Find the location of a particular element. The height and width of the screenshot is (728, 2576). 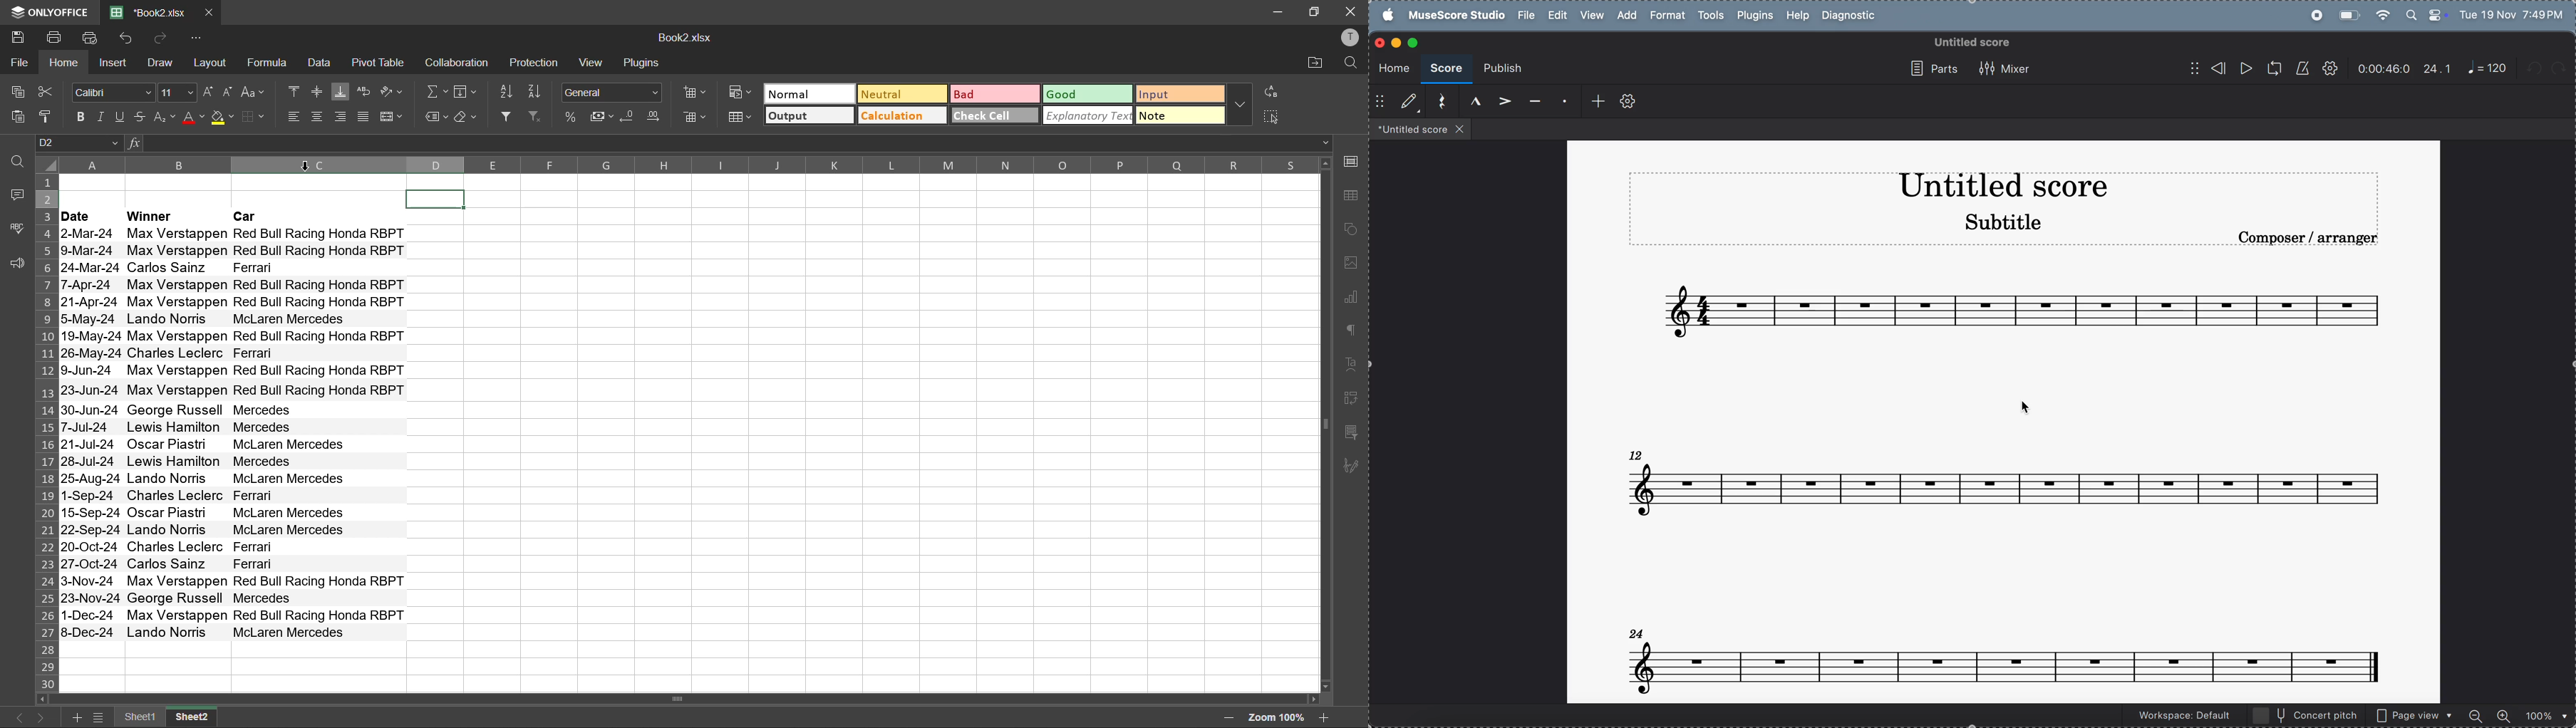

sort ascending is located at coordinates (509, 95).